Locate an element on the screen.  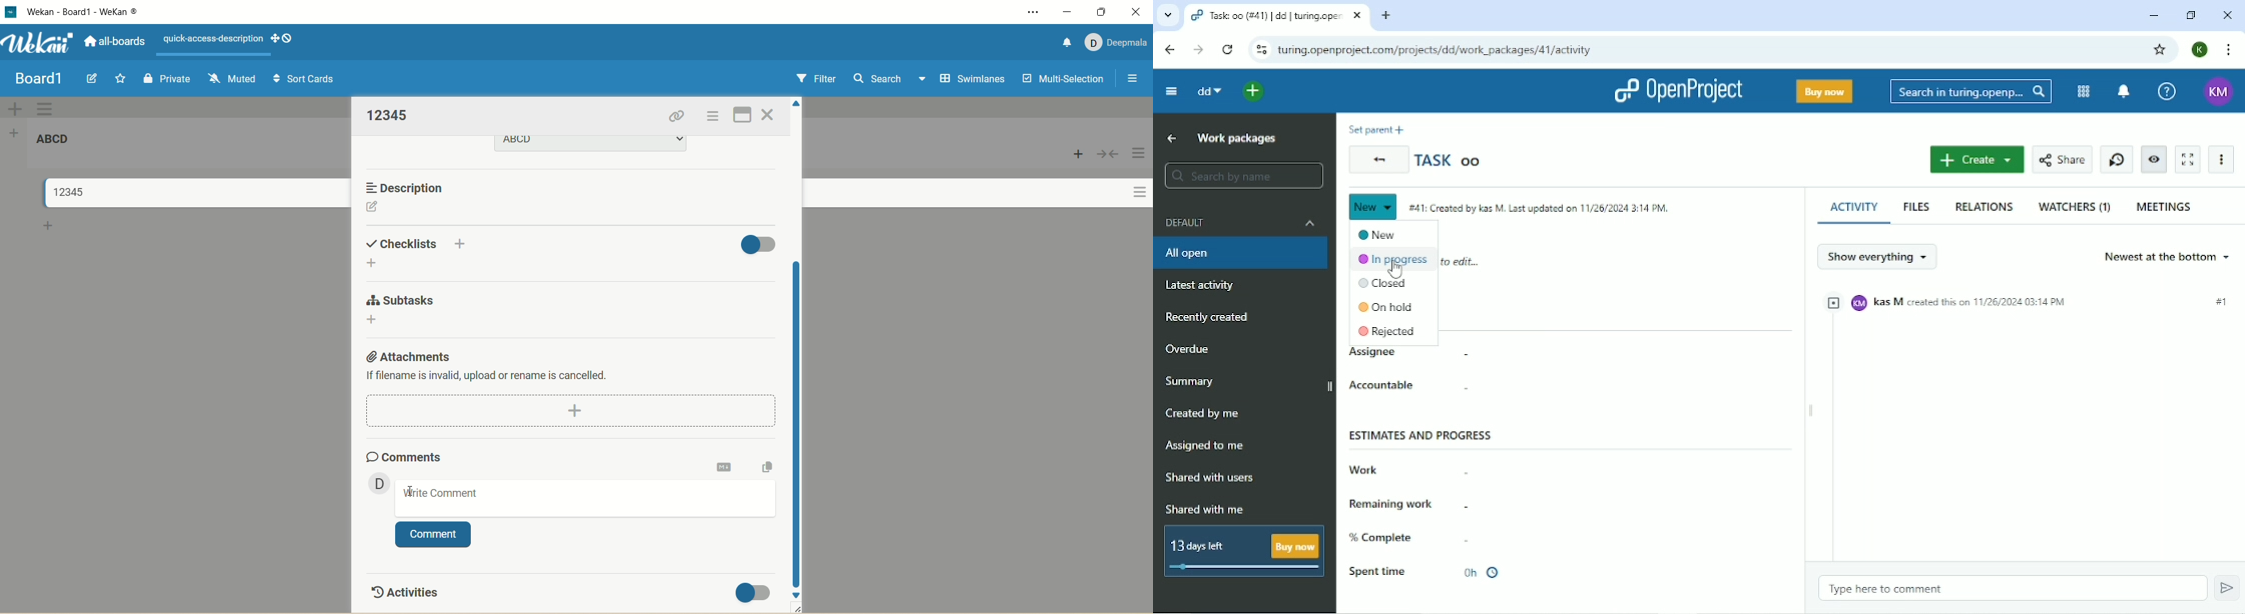
sort cards is located at coordinates (305, 81).